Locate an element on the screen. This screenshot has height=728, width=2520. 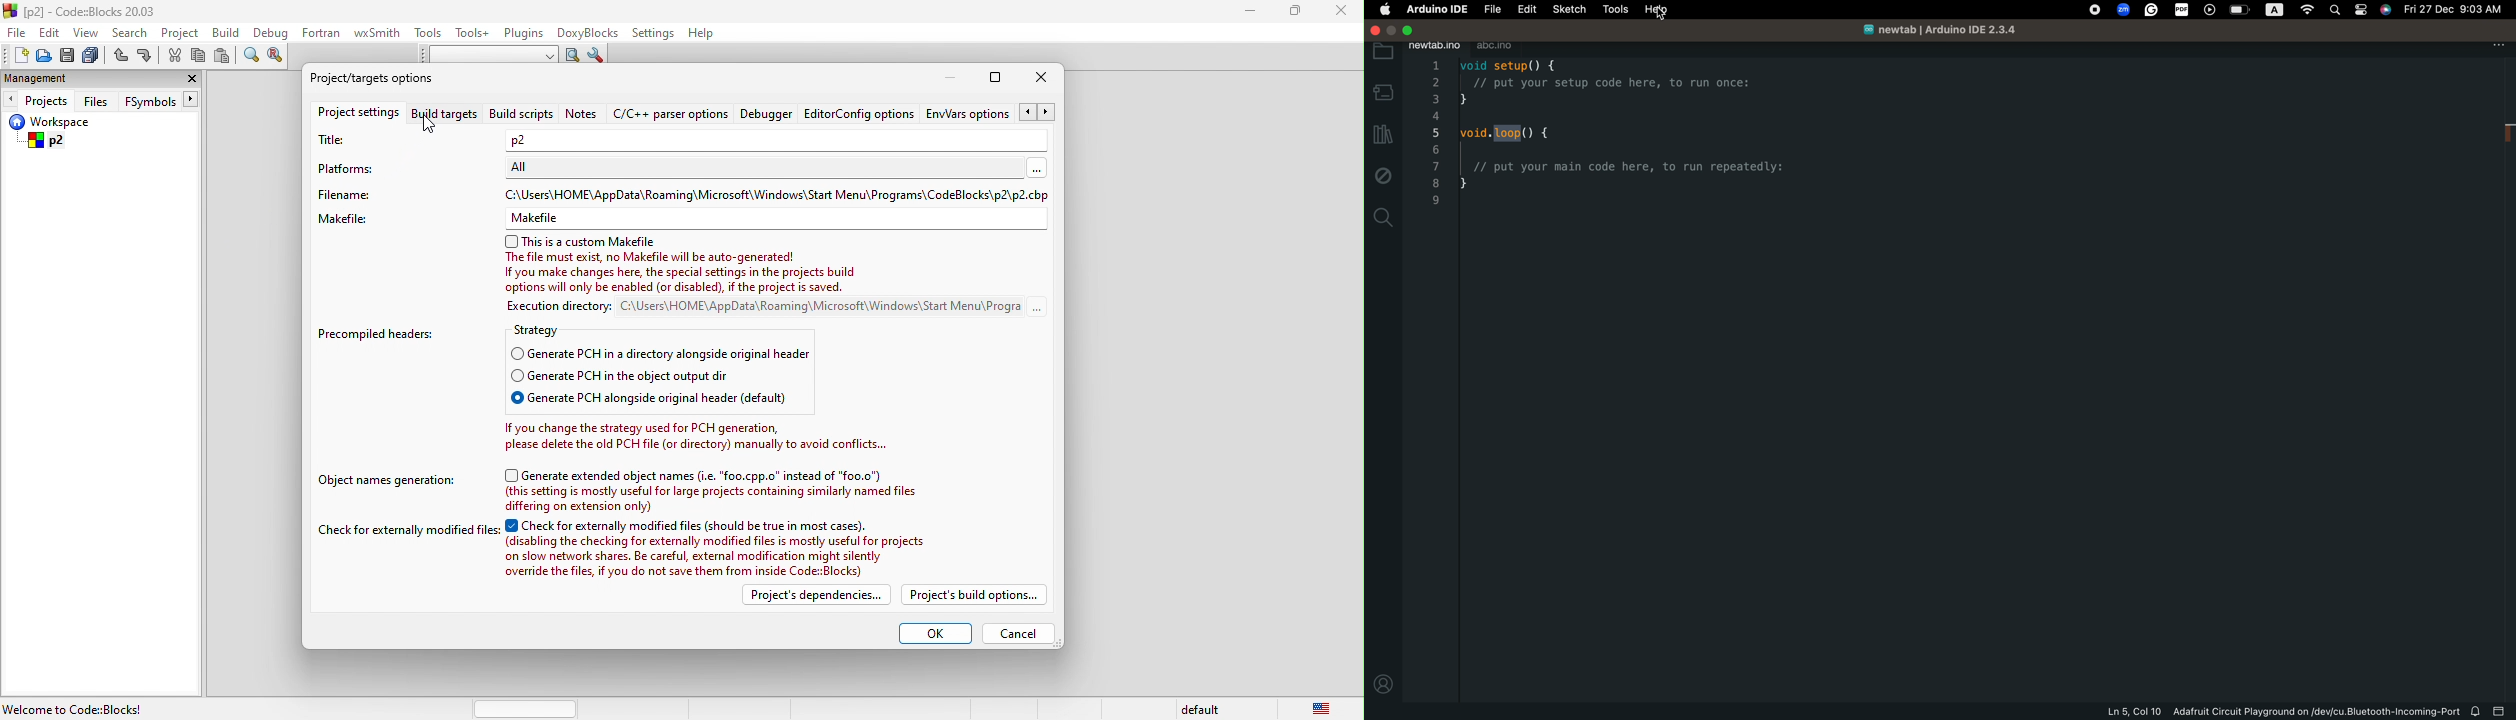
close is located at coordinates (1041, 78).